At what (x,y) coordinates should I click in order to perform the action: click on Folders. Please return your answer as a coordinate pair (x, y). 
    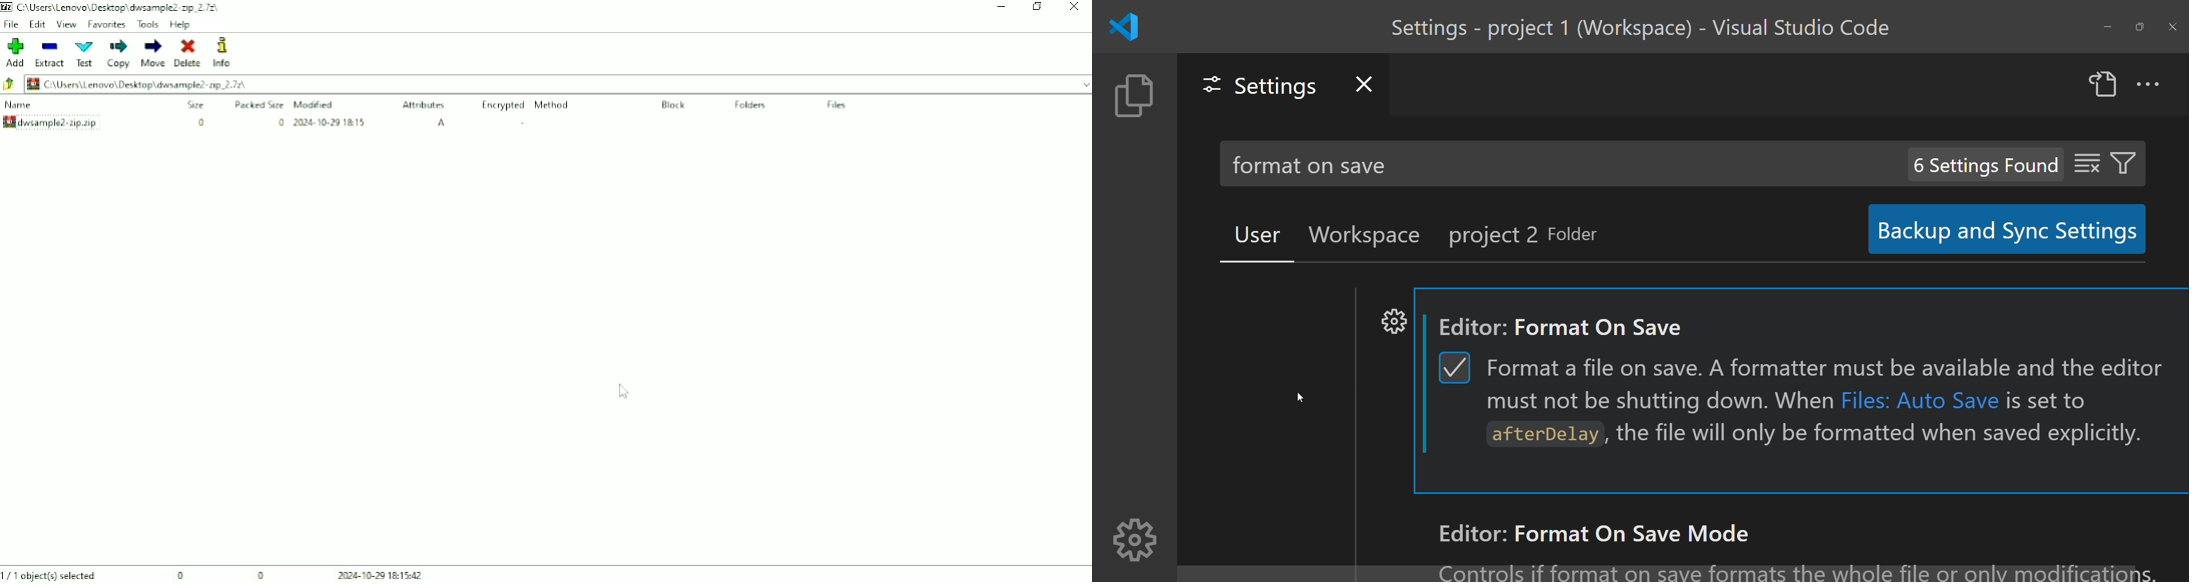
    Looking at the image, I should click on (753, 106).